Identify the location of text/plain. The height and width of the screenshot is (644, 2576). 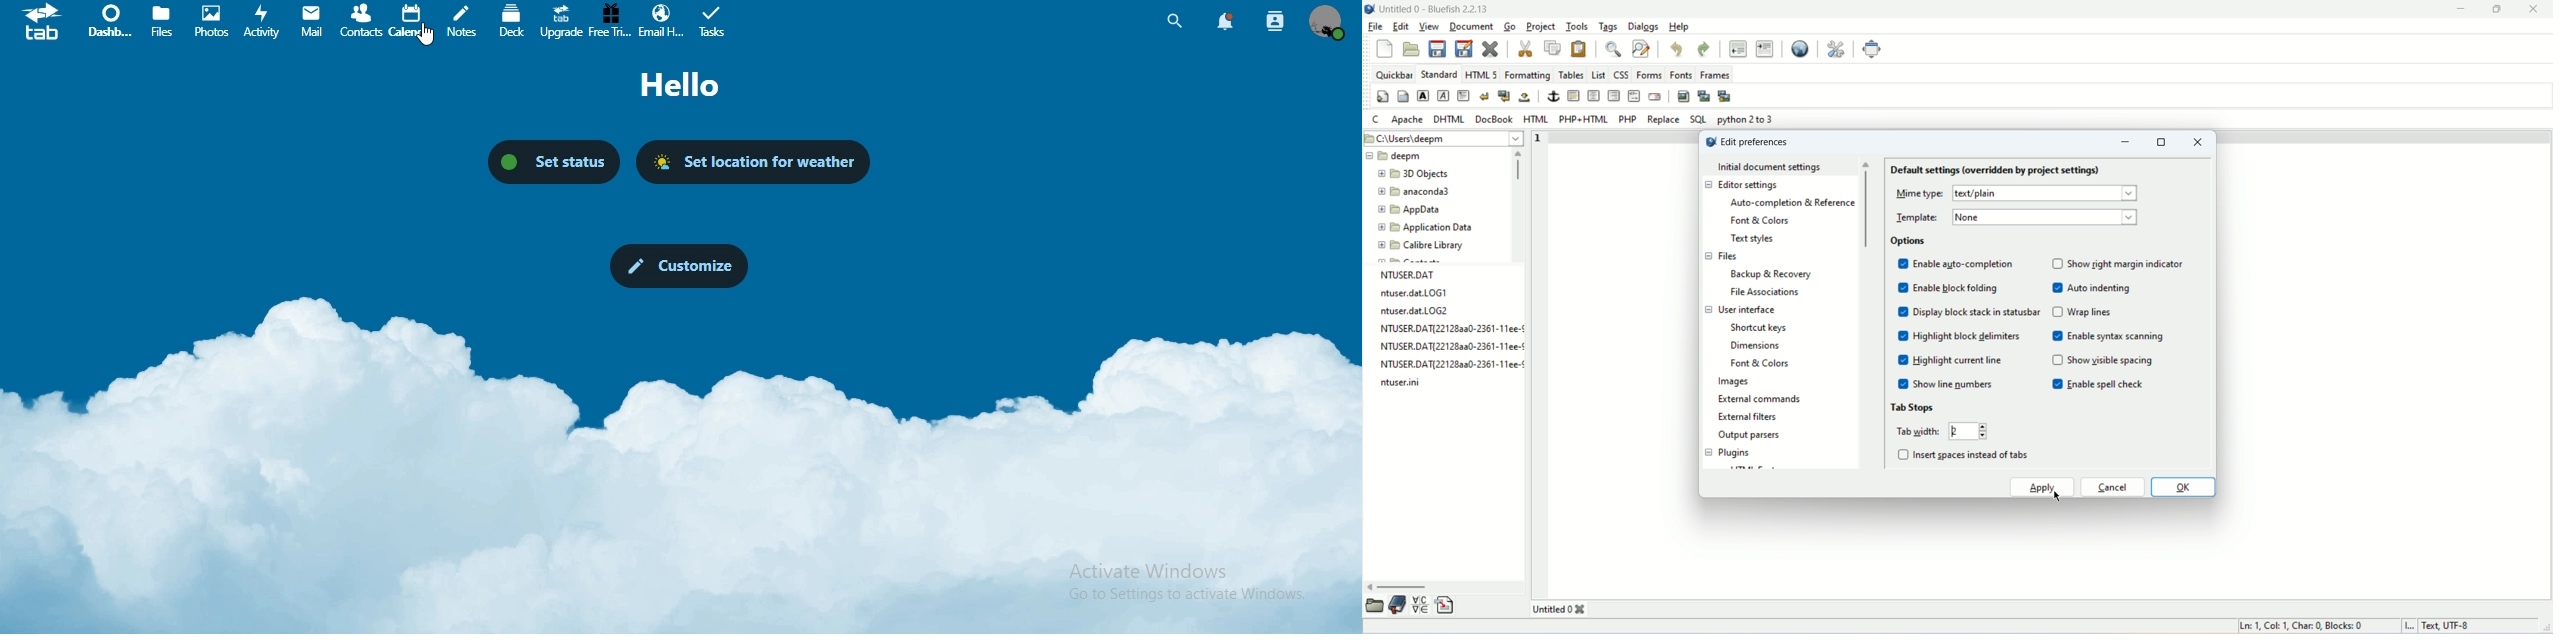
(1984, 194).